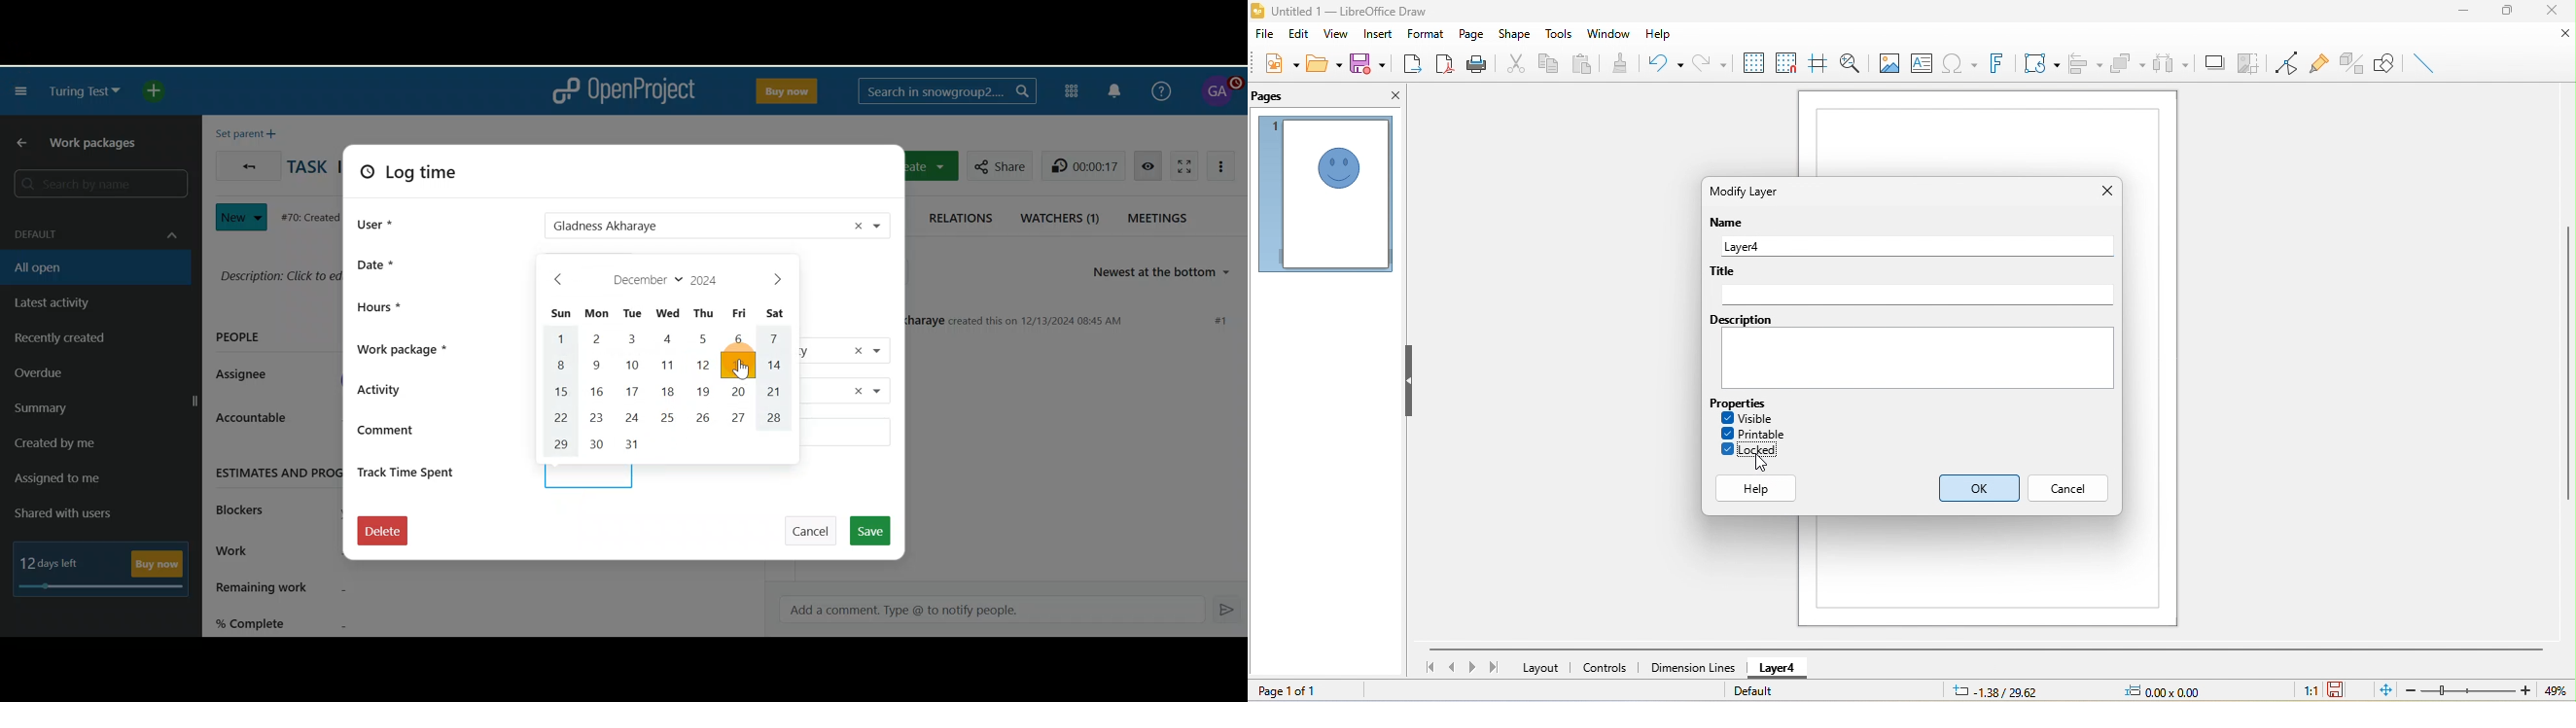 The width and height of the screenshot is (2576, 728). Describe the element at coordinates (599, 313) in the screenshot. I see `Mon` at that location.